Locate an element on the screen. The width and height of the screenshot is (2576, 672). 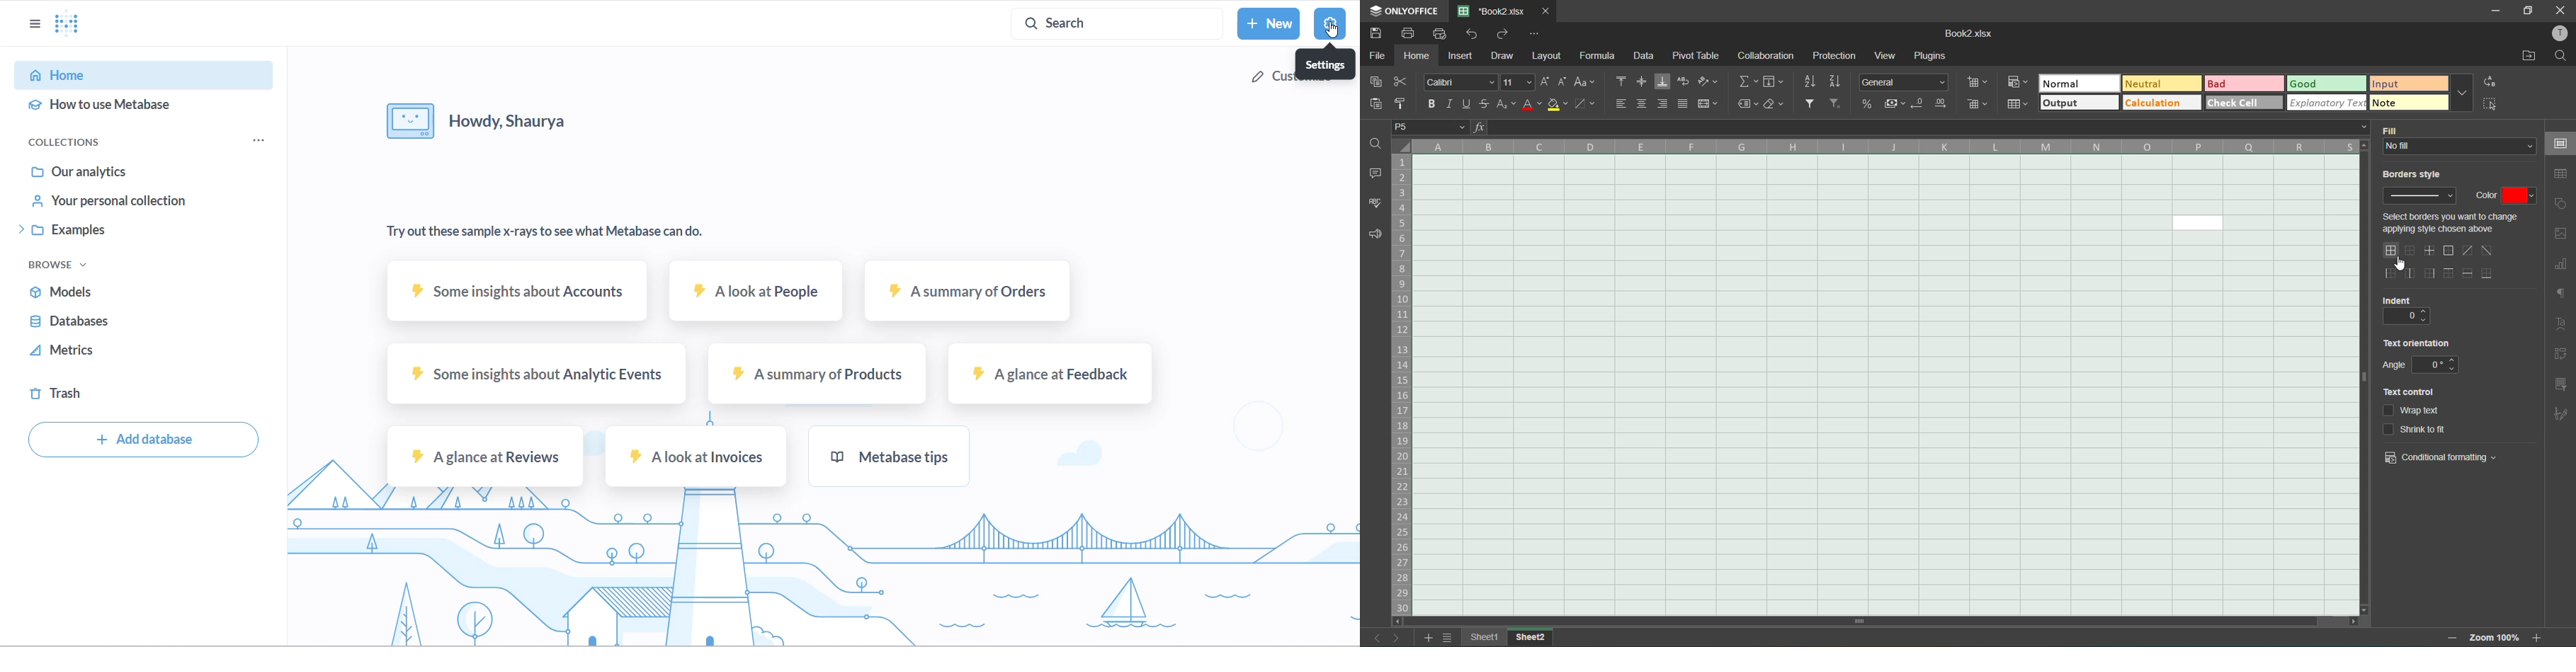
increment size is located at coordinates (1546, 83).